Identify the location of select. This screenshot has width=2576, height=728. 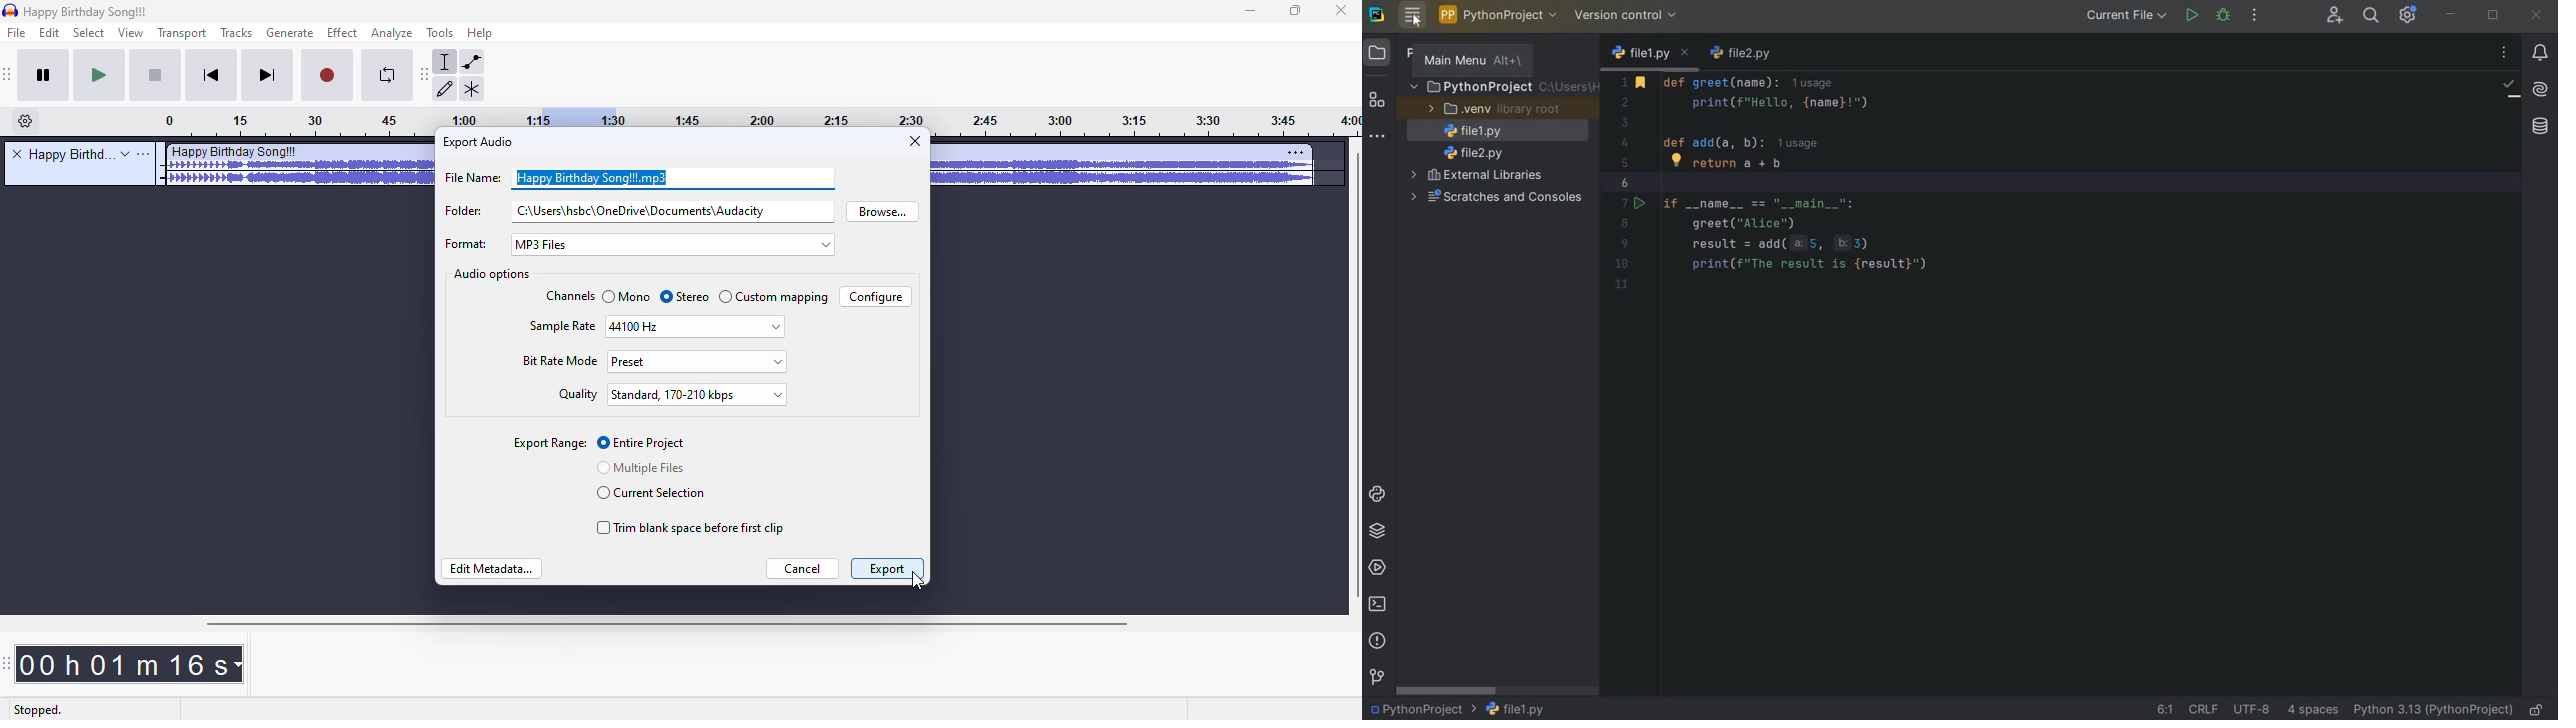
(89, 33).